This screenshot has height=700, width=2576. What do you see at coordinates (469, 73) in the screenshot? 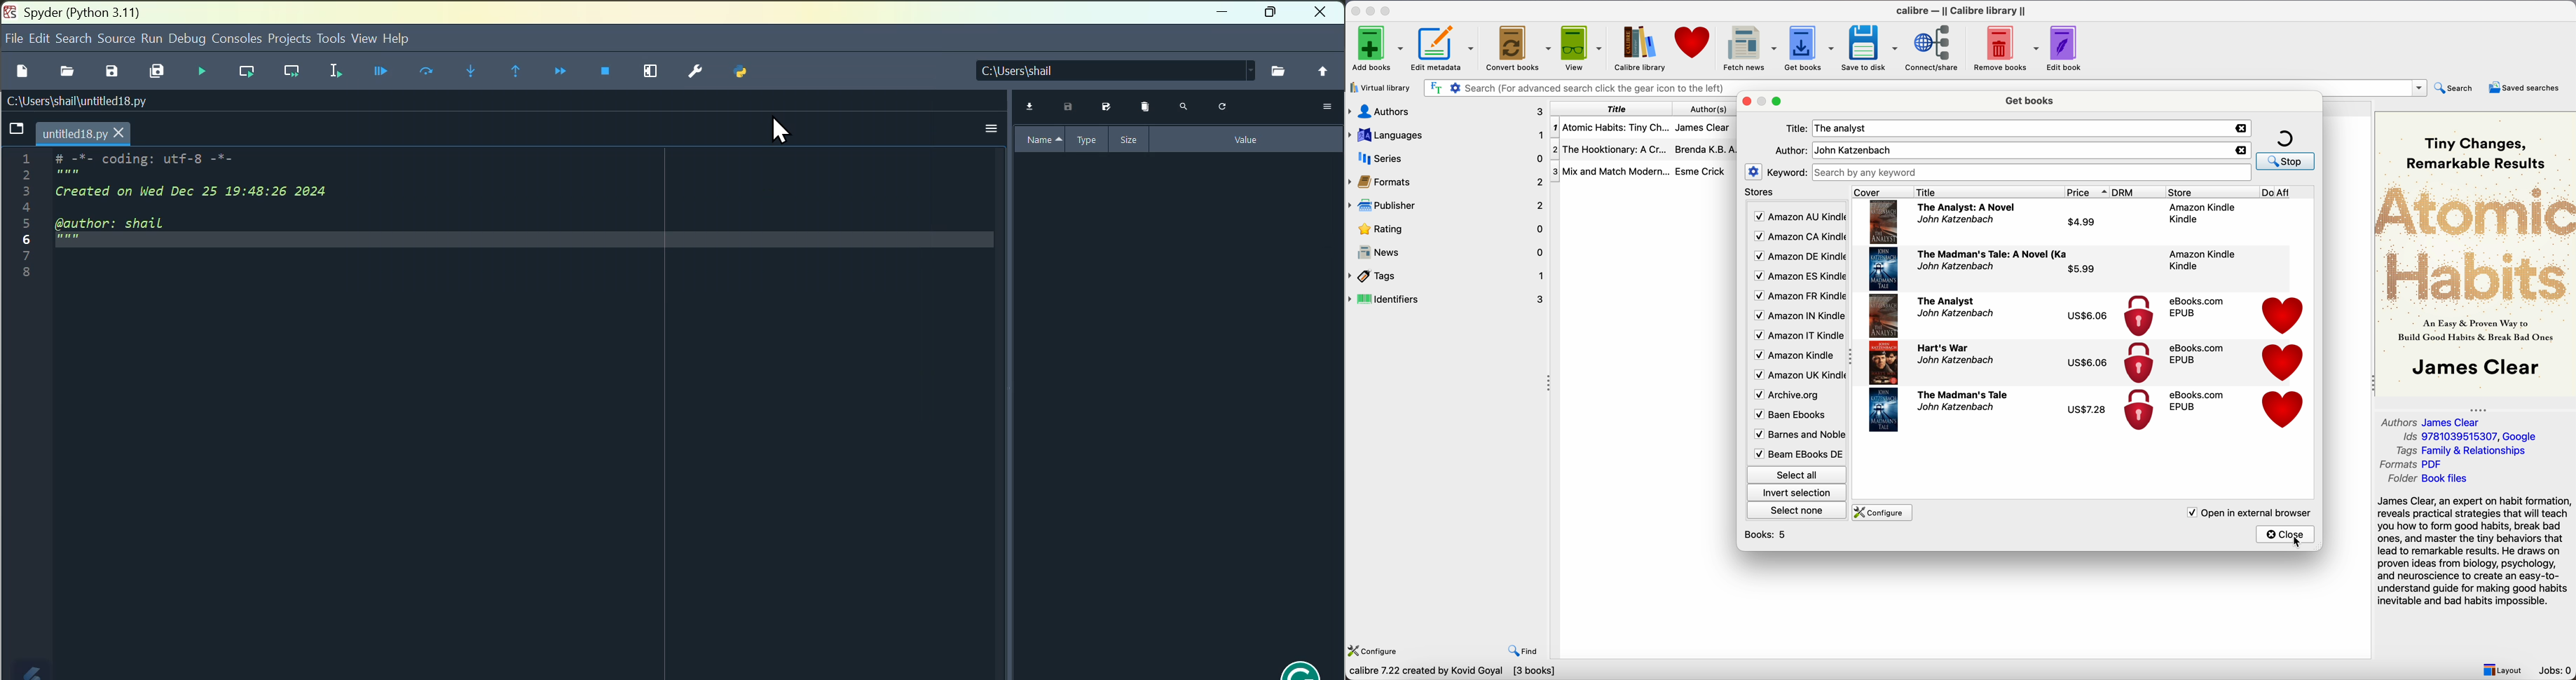
I see `Step into next function` at bounding box center [469, 73].